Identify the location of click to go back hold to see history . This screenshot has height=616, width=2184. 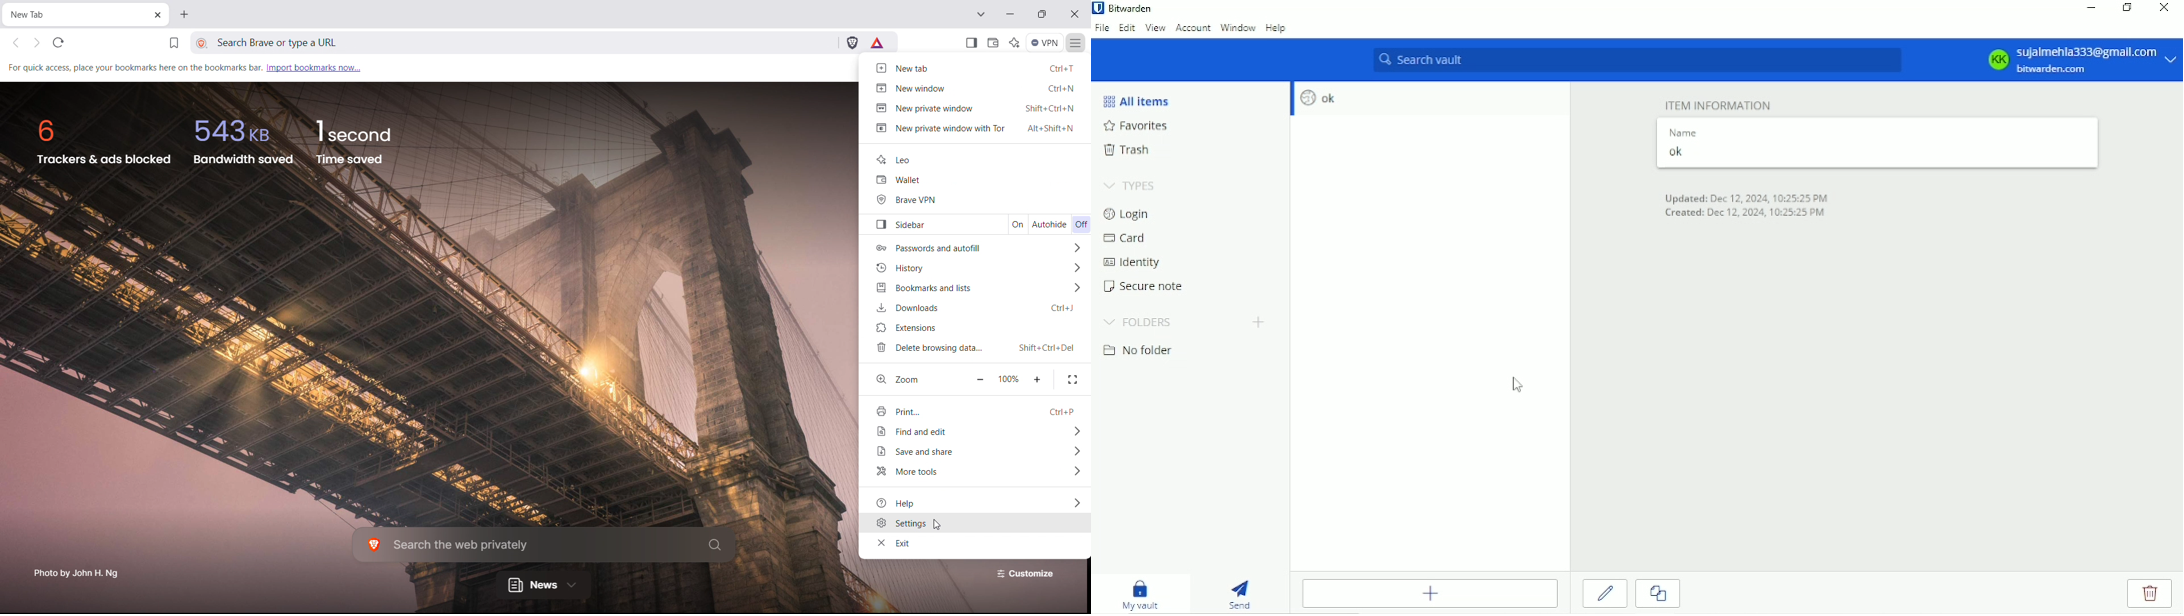
(16, 42).